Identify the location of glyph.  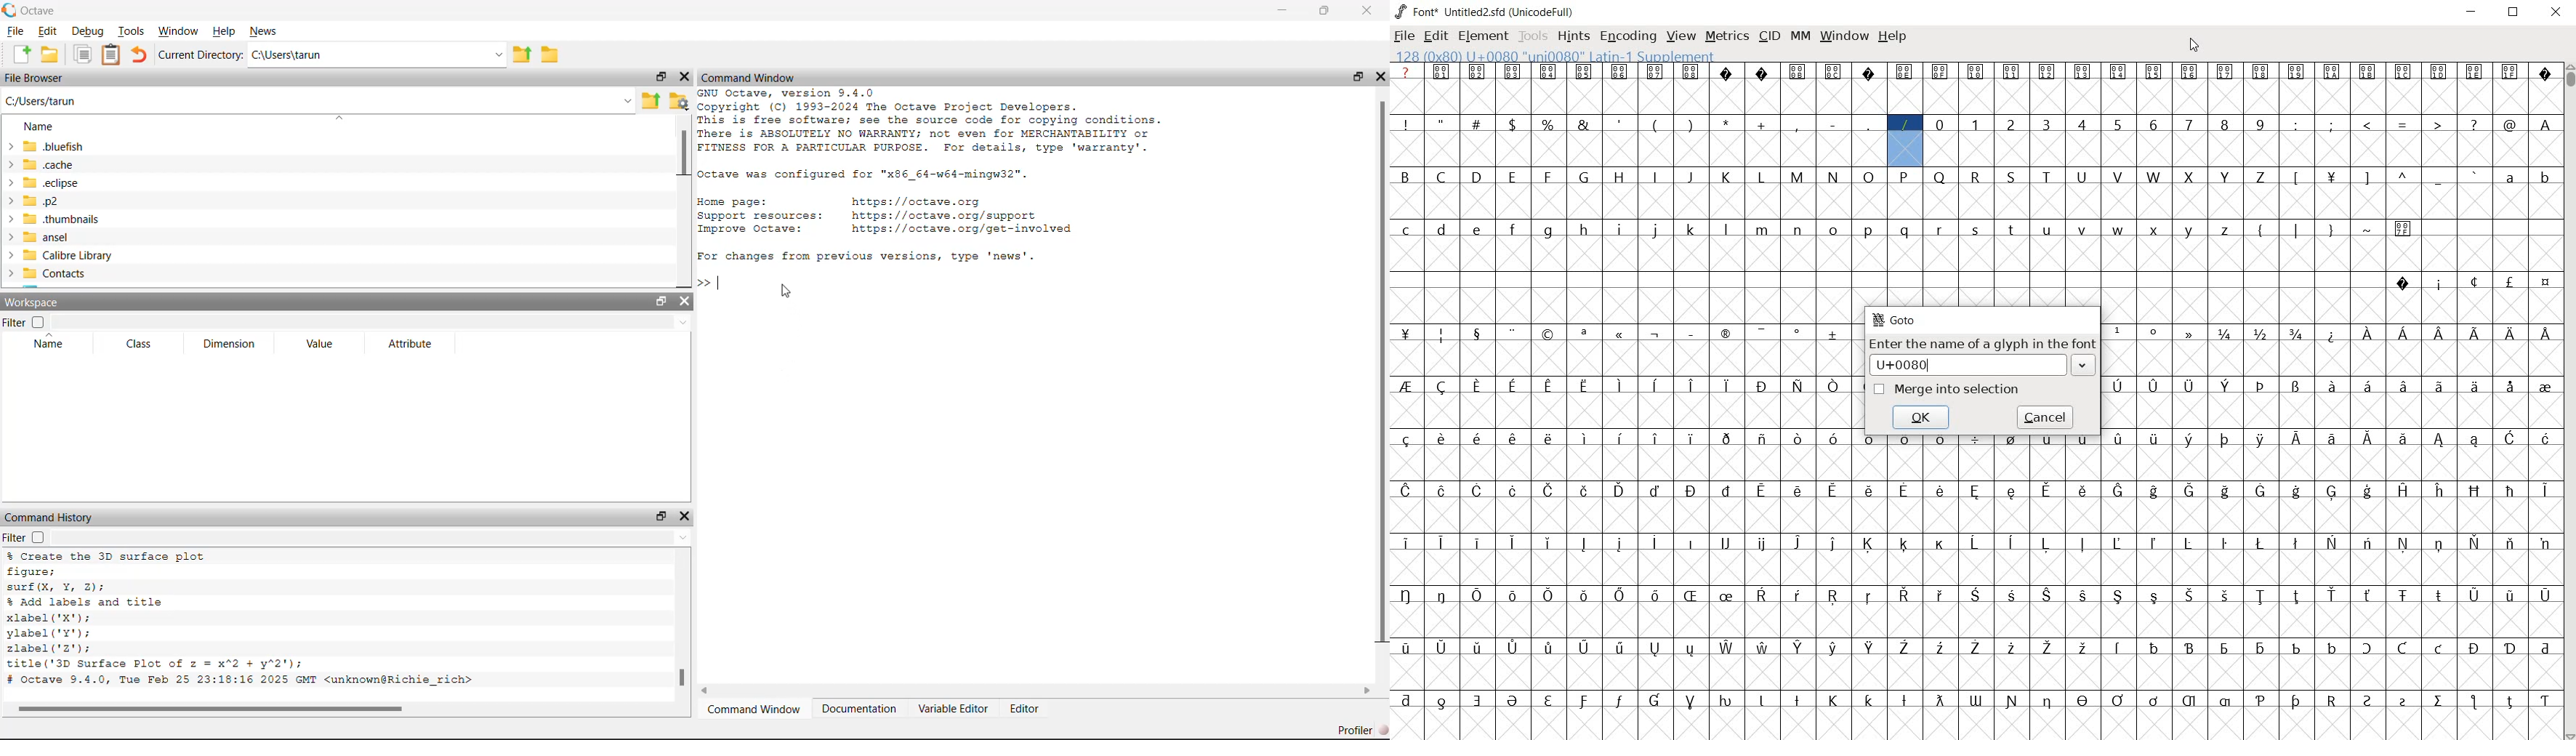
(1760, 334).